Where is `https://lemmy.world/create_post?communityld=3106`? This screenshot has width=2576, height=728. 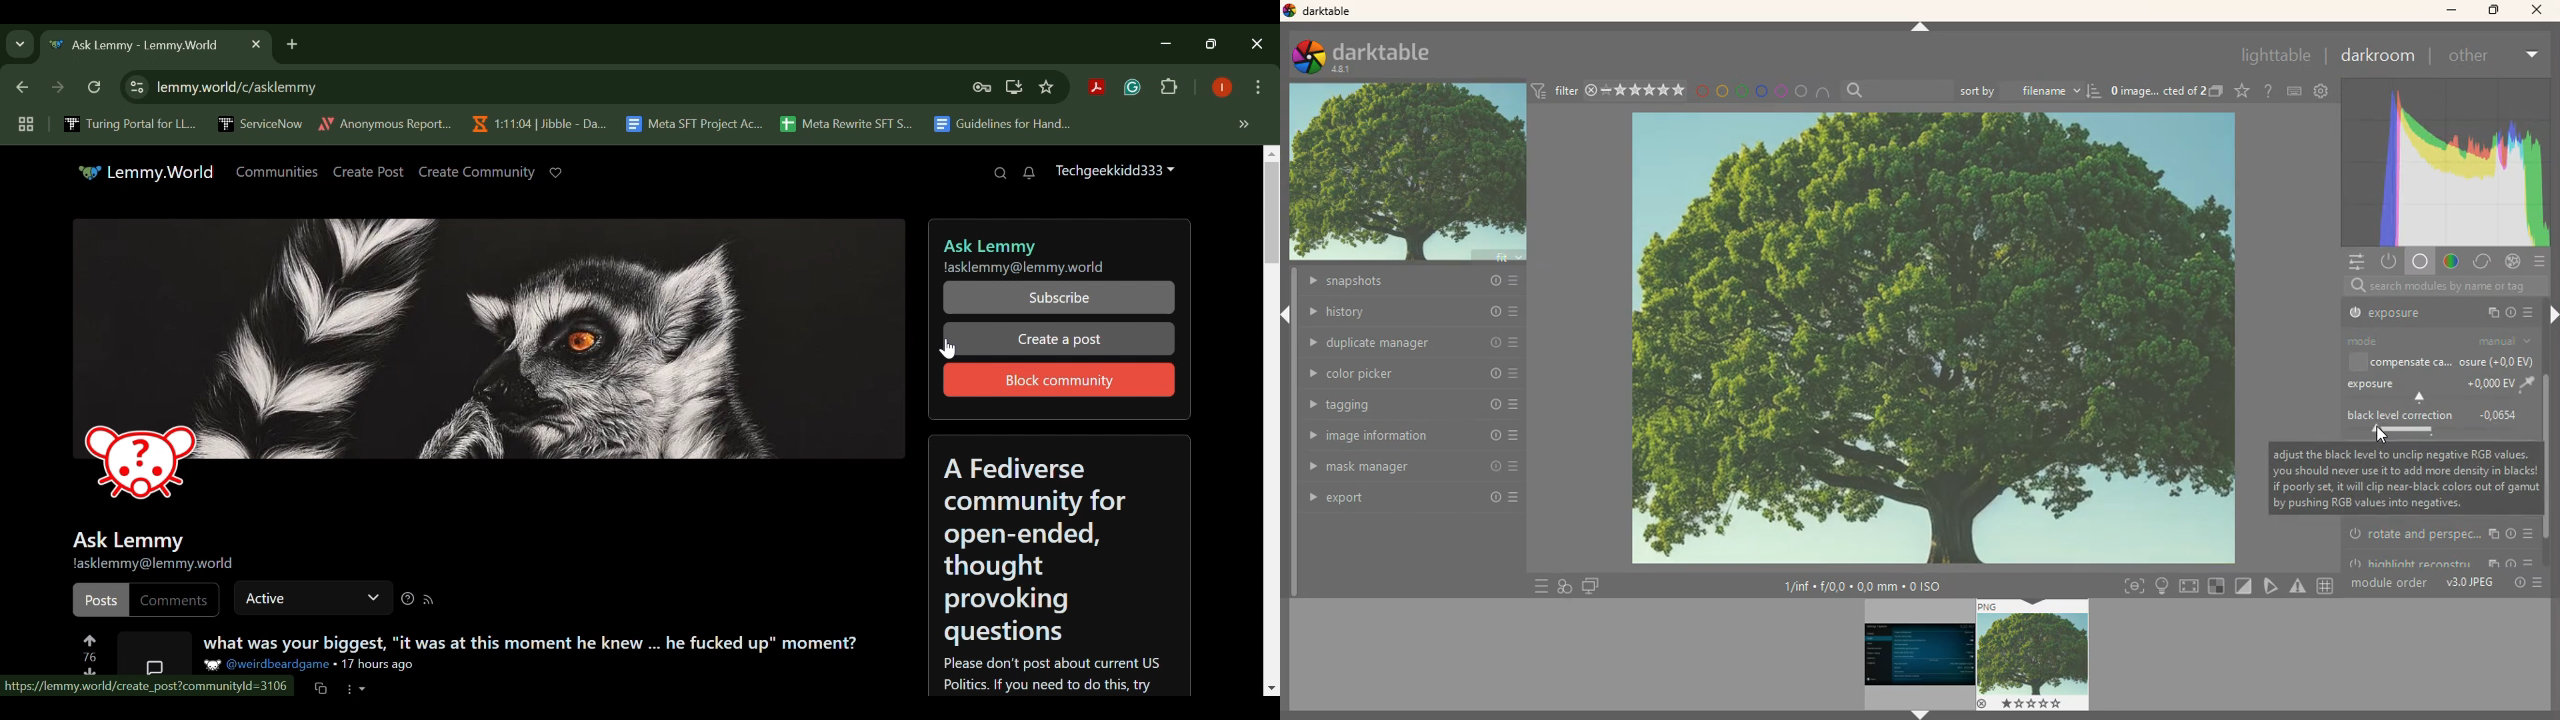
https://lemmy.world/create_post?communityld=3106 is located at coordinates (149, 687).